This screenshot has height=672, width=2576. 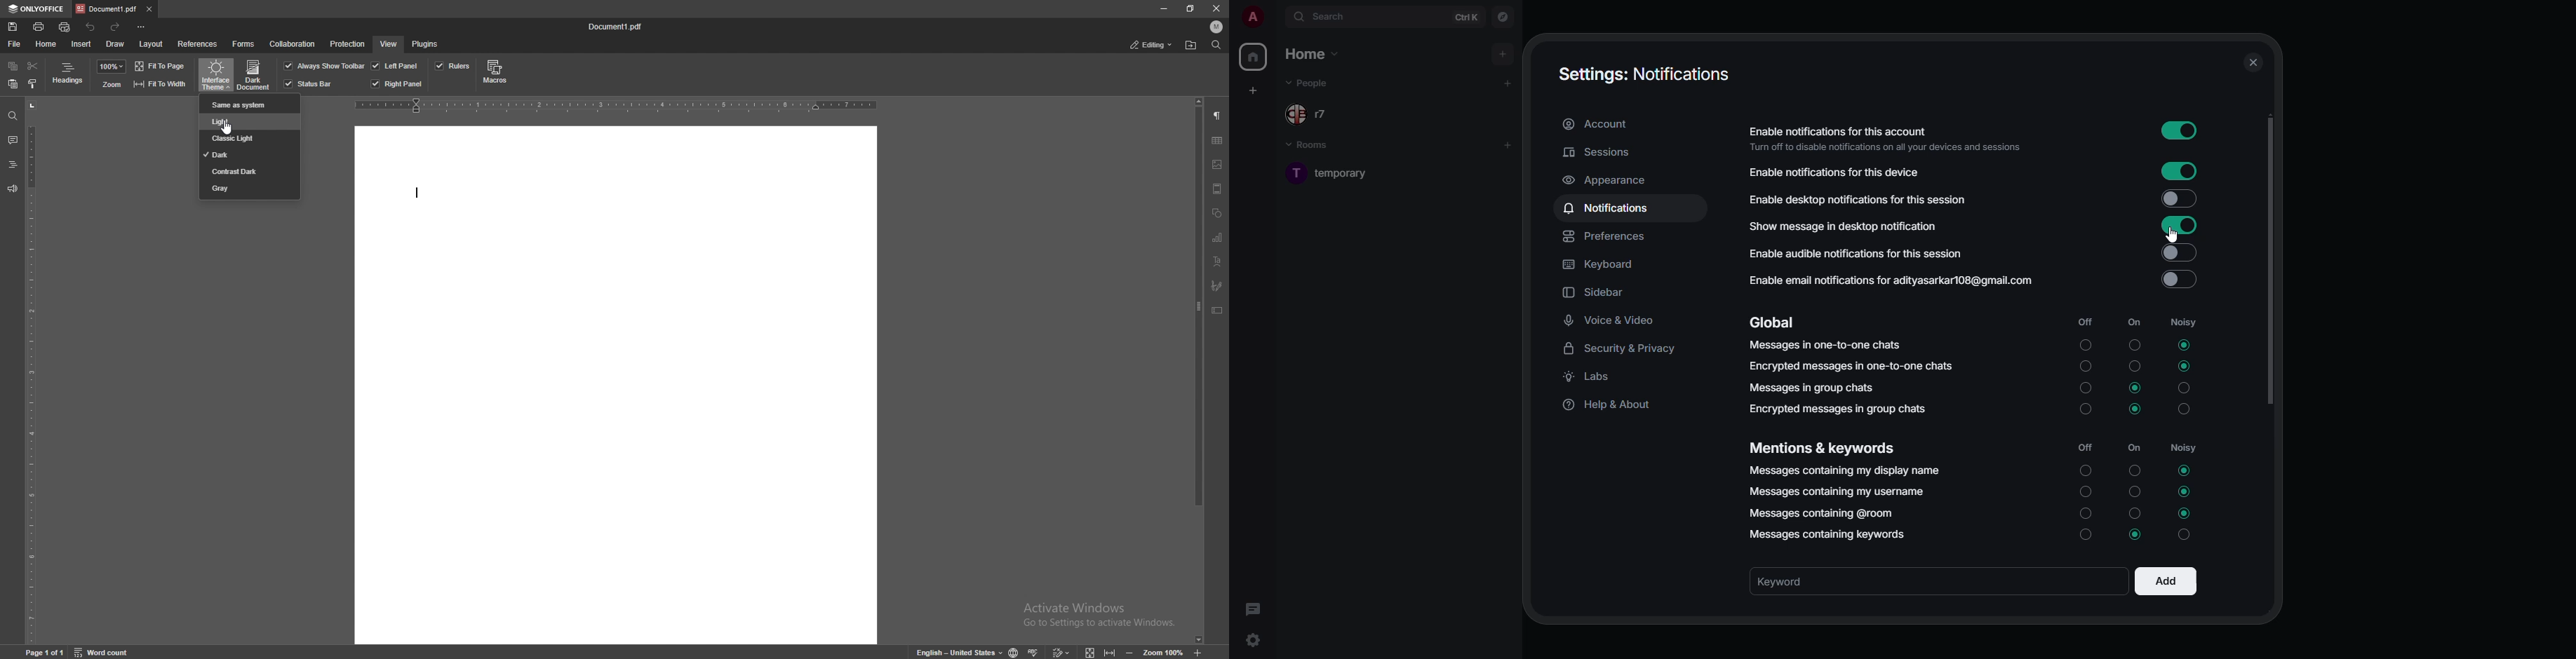 I want to click on status, so click(x=1152, y=45).